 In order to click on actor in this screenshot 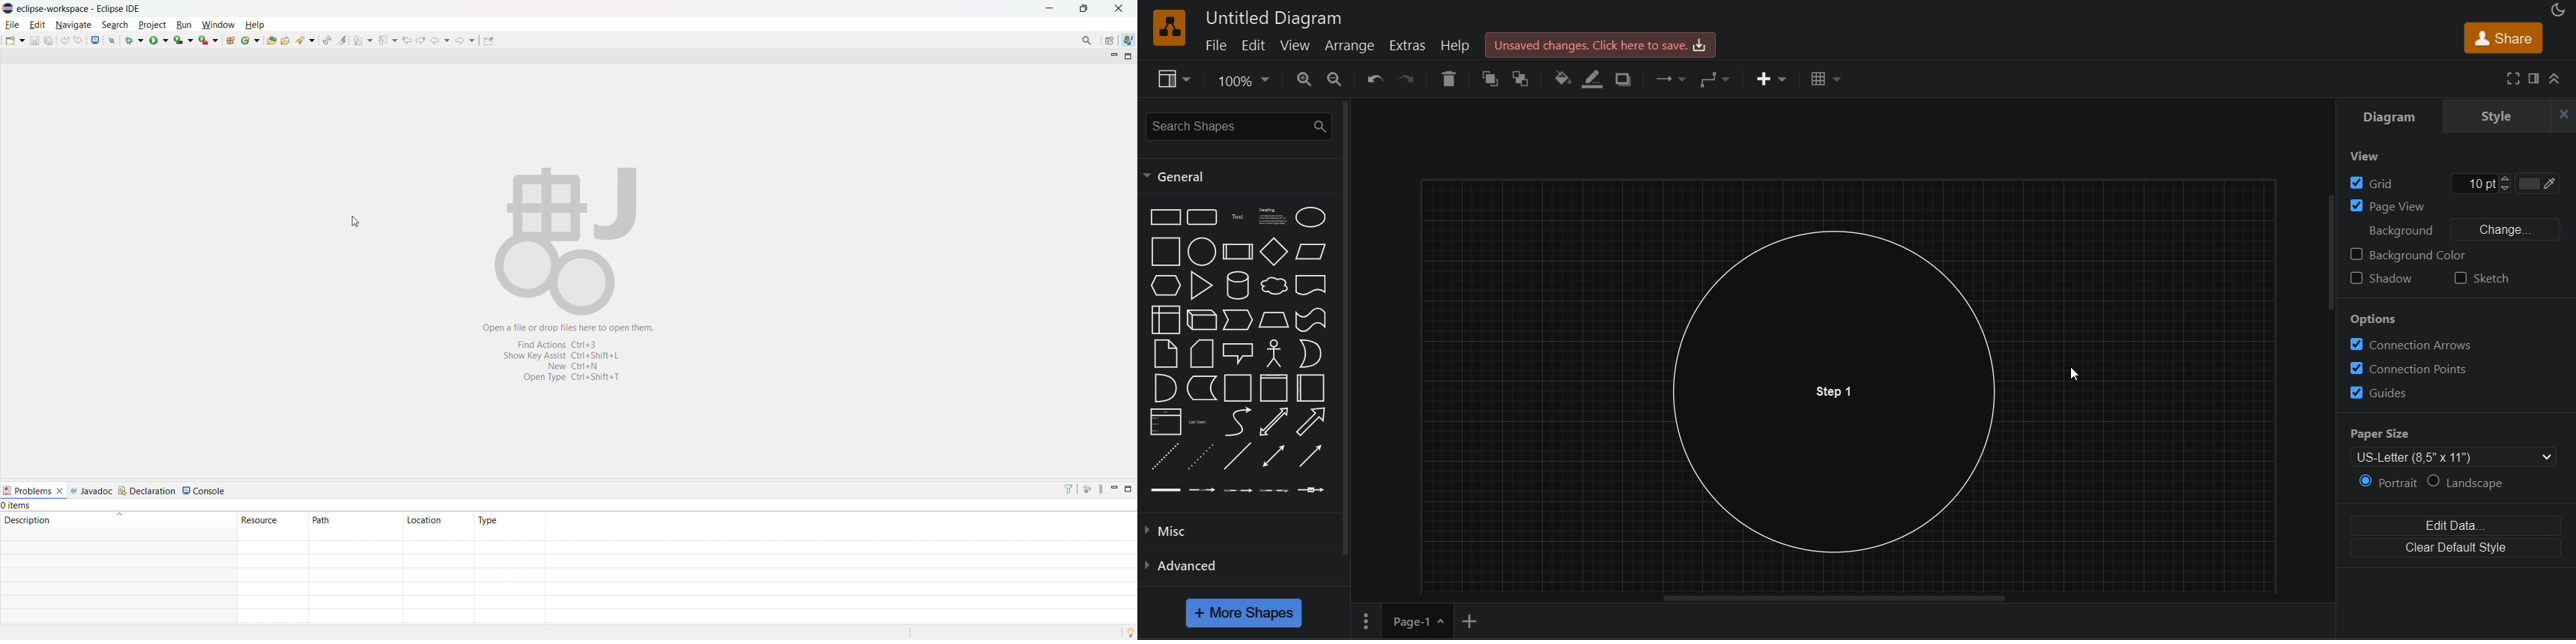, I will do `click(1276, 355)`.